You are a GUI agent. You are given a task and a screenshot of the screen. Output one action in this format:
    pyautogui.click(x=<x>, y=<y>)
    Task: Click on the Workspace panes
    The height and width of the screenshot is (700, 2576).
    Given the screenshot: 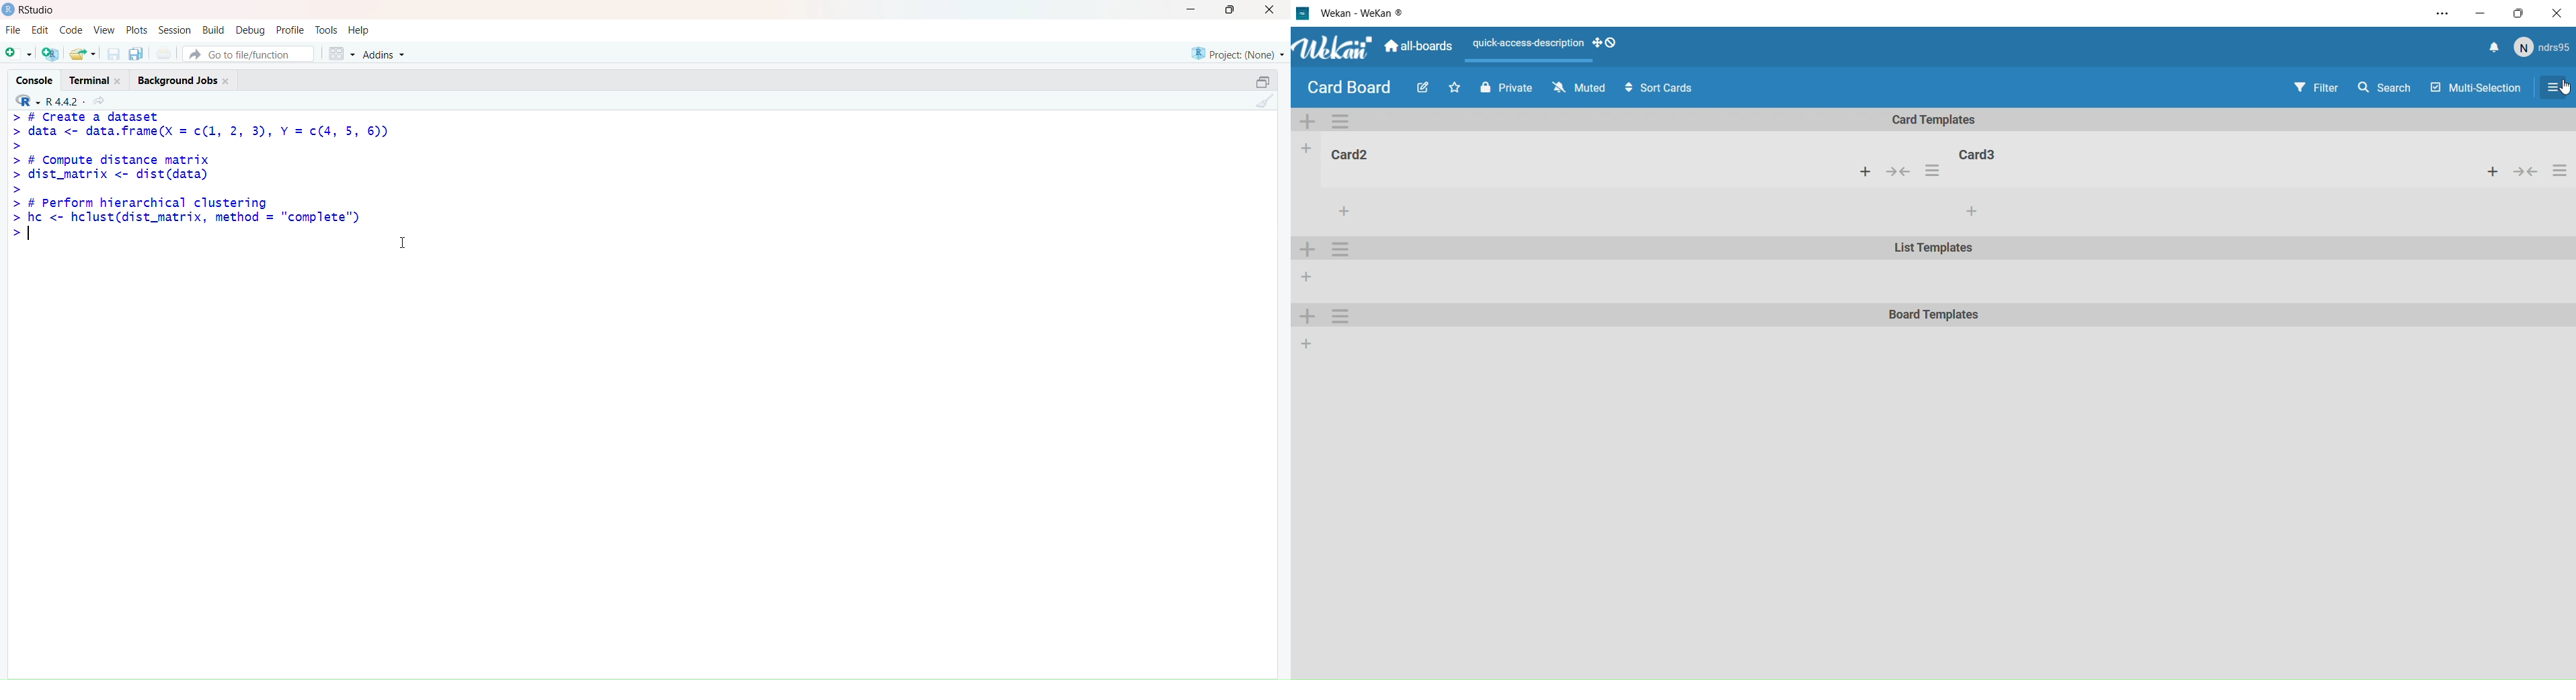 What is the action you would take?
    pyautogui.click(x=342, y=52)
    